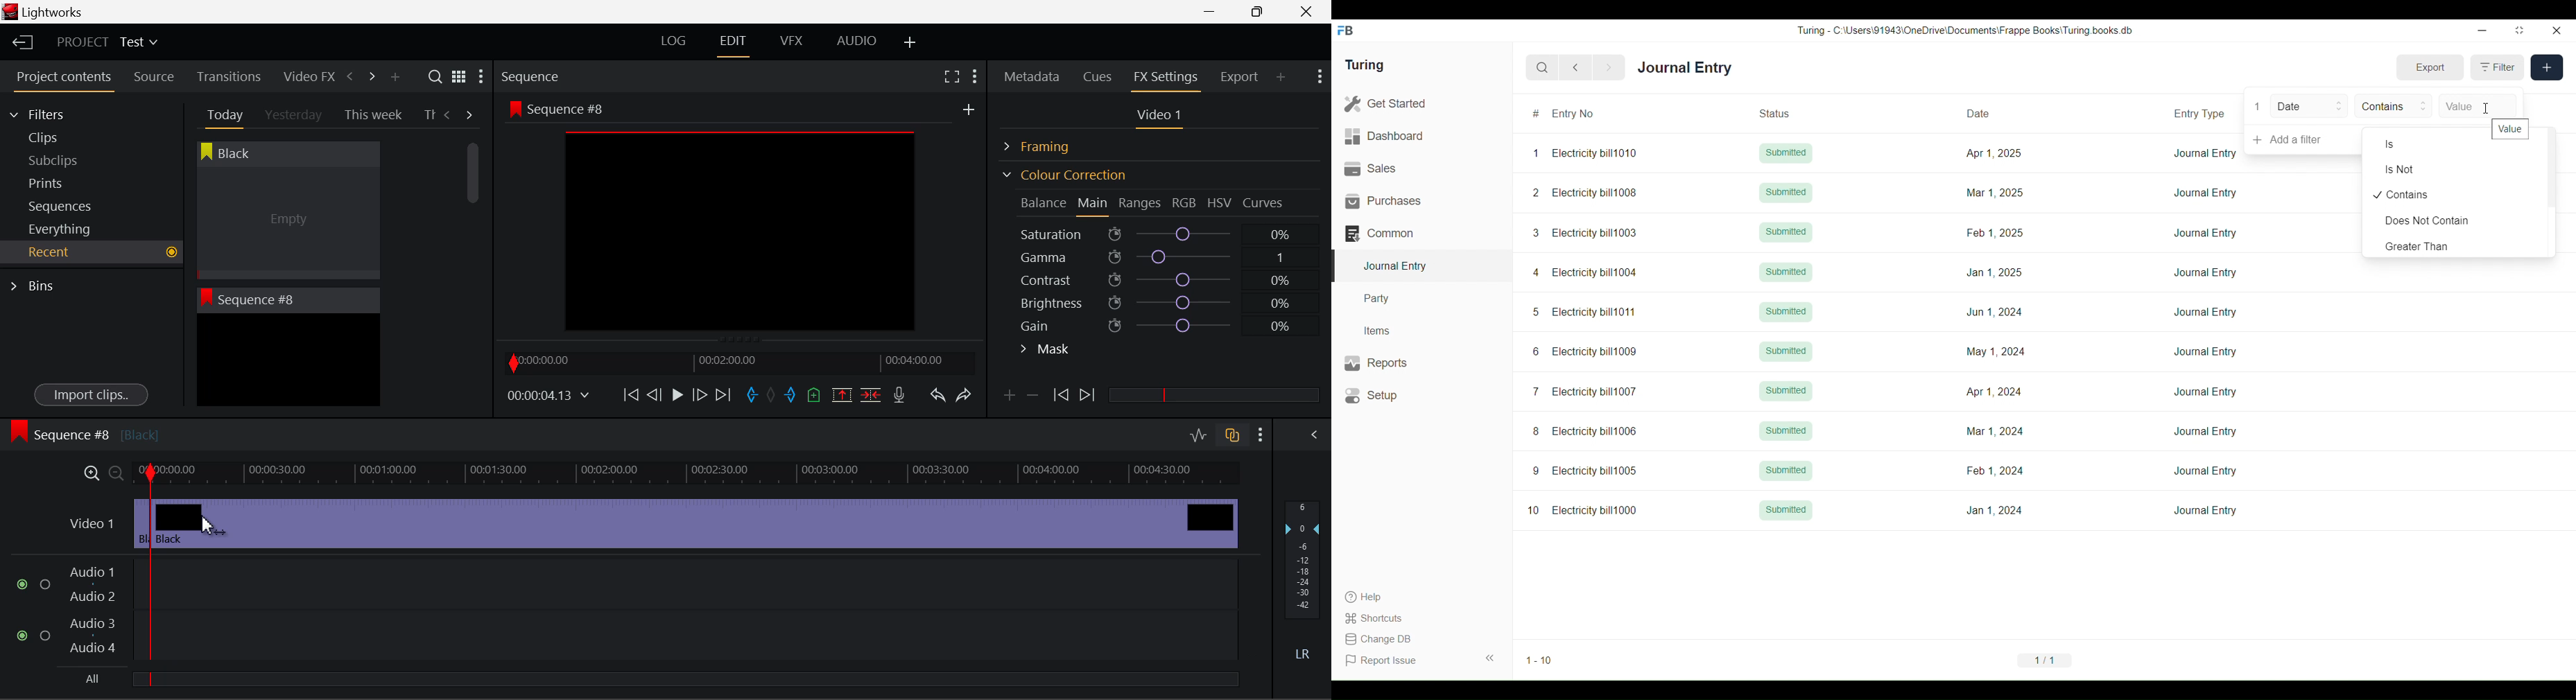 This screenshot has width=2576, height=700. I want to click on Journal Entry, so click(2205, 153).